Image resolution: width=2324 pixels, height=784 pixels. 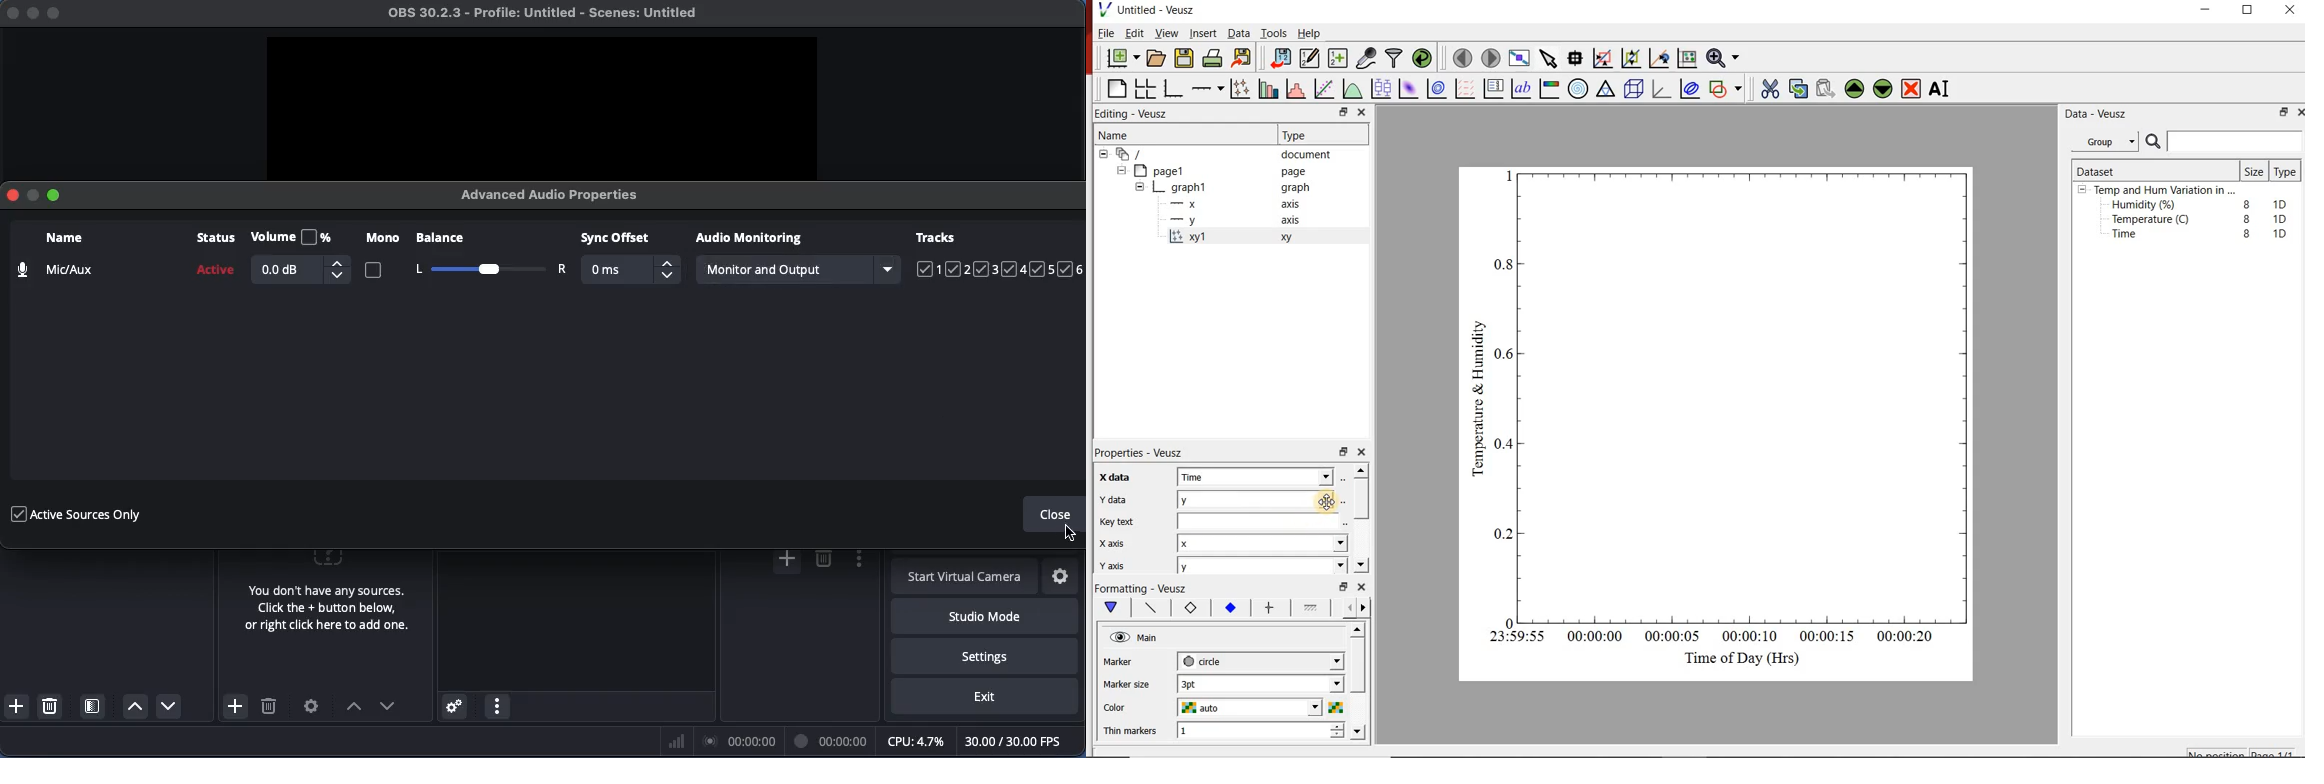 I want to click on Add scenes, so click(x=17, y=706).